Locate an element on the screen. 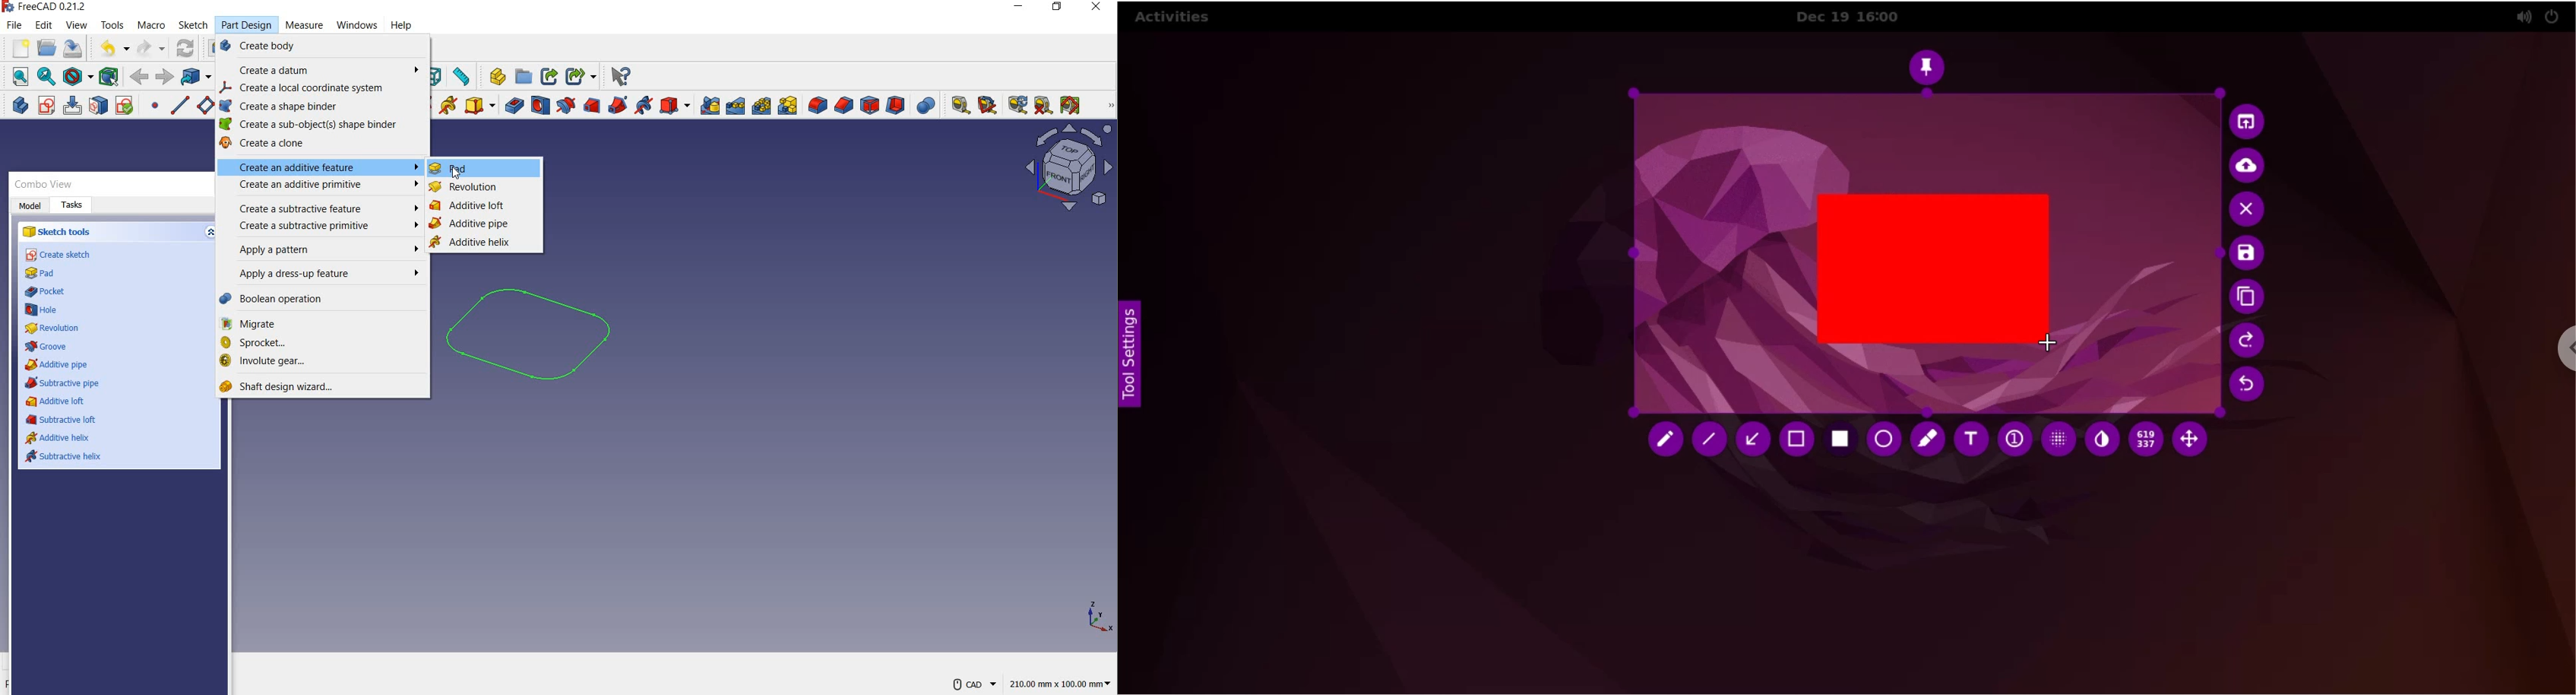  hole is located at coordinates (540, 106).